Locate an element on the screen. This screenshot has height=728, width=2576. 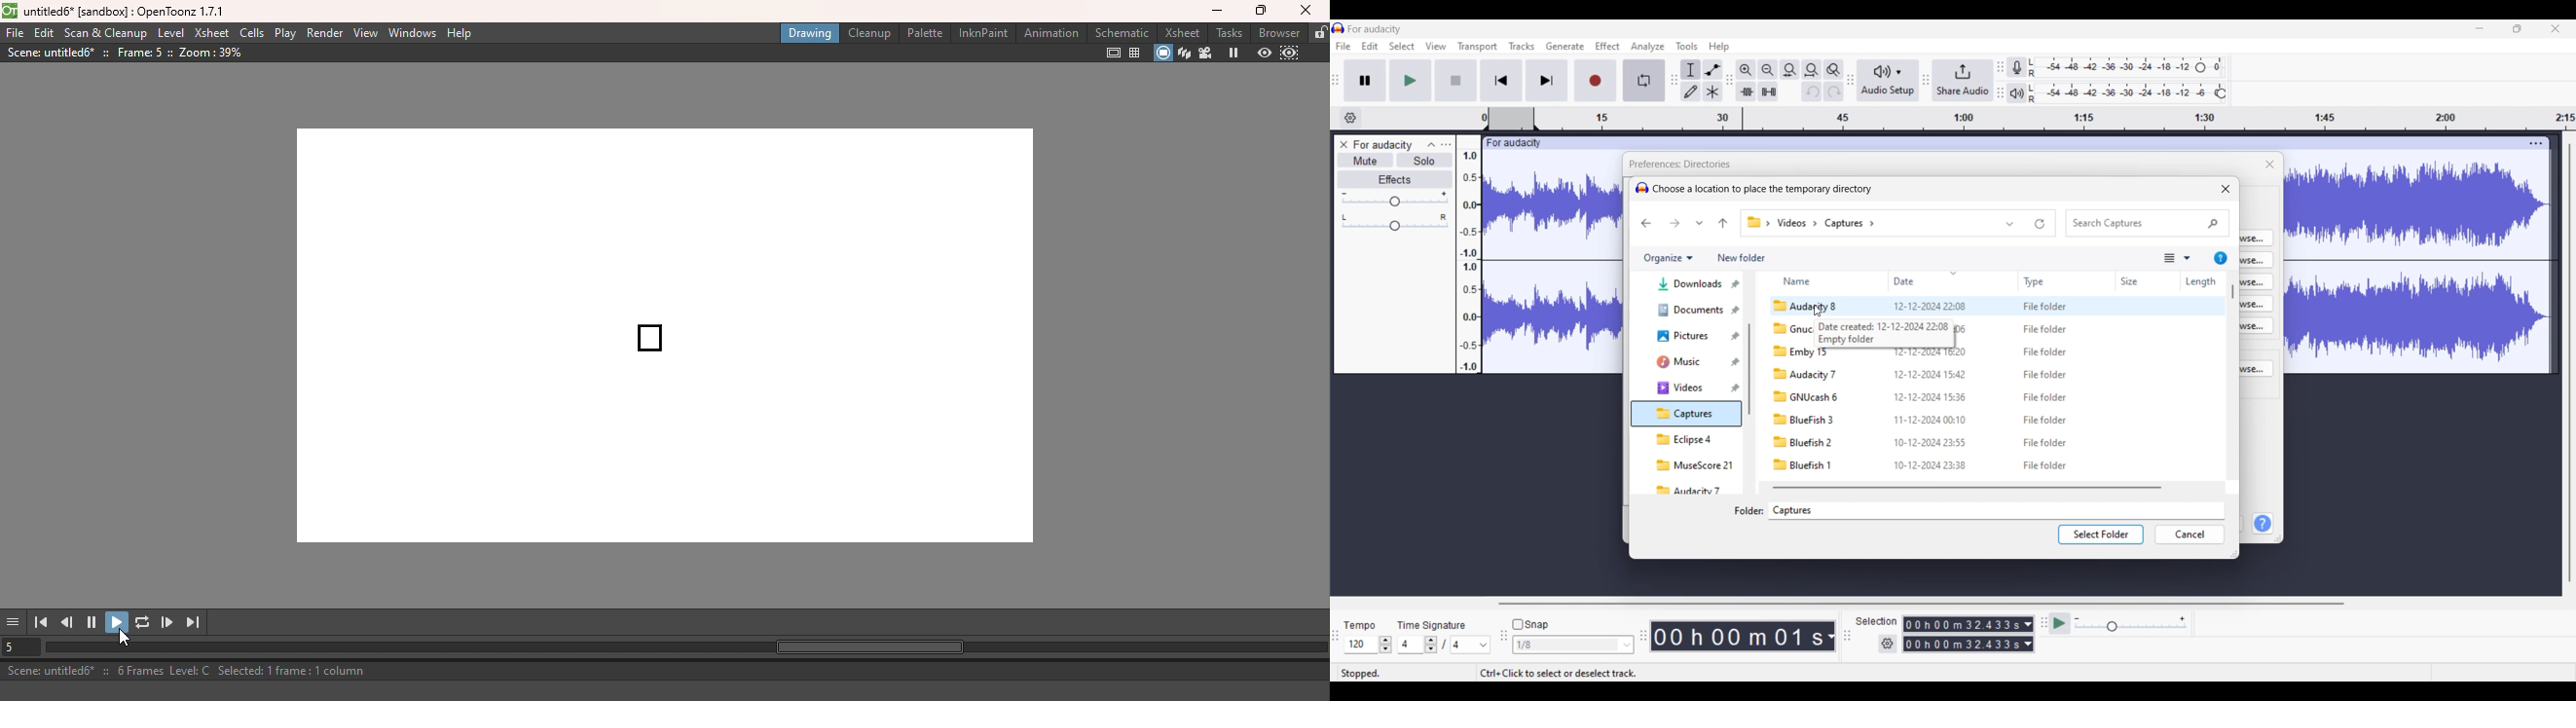
Project name is located at coordinates (1382, 145).